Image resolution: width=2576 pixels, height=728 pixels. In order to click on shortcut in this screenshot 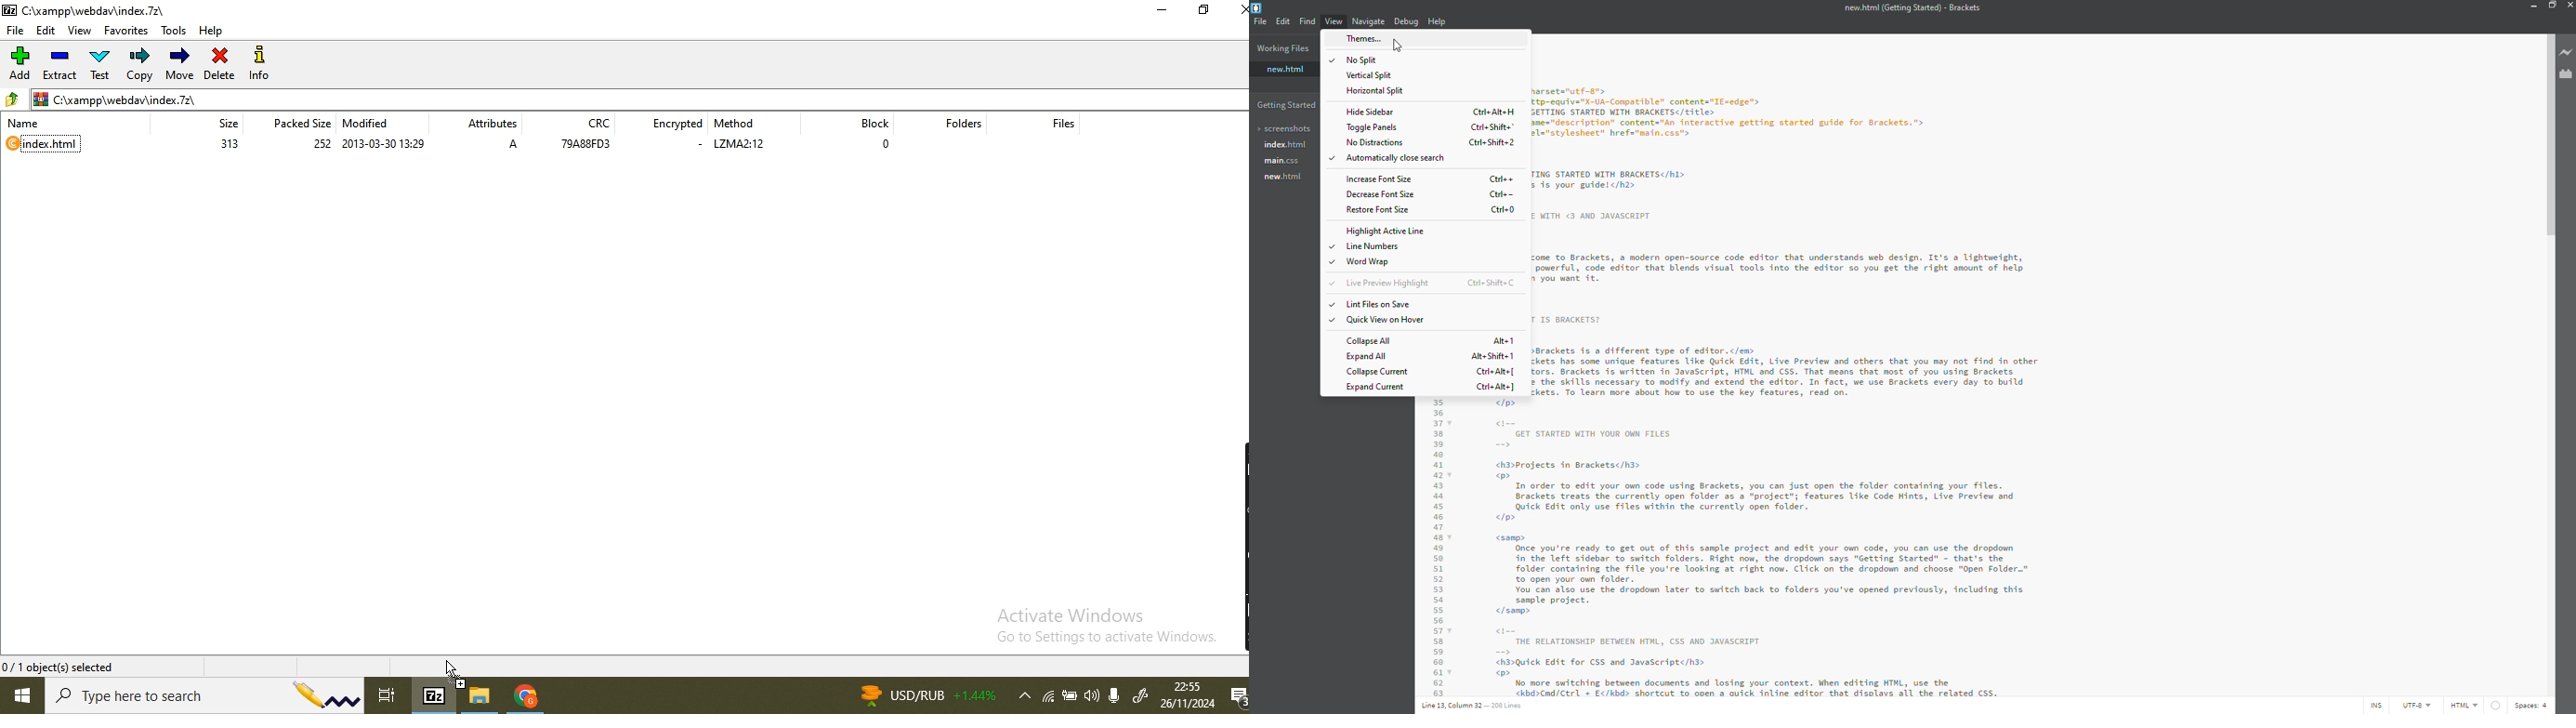, I will do `click(1492, 283)`.